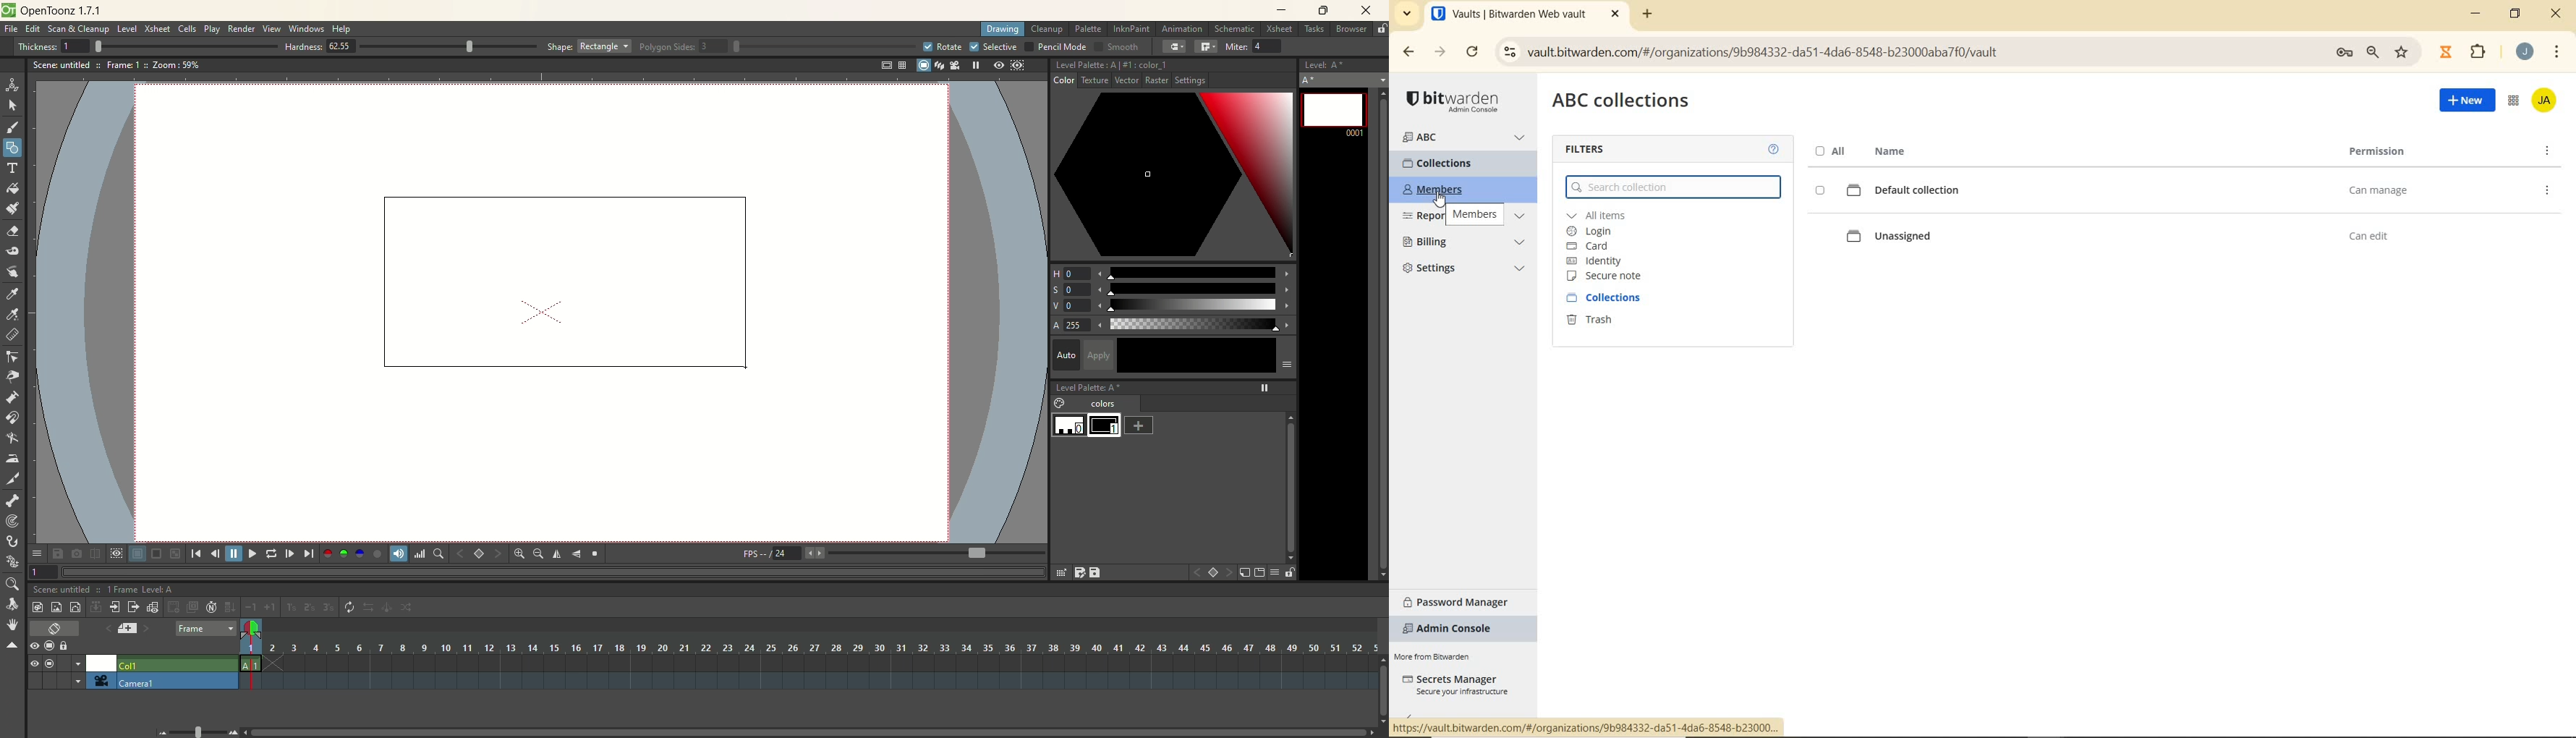 The height and width of the screenshot is (756, 2576). What do you see at coordinates (1465, 243) in the screenshot?
I see `BILLING` at bounding box center [1465, 243].